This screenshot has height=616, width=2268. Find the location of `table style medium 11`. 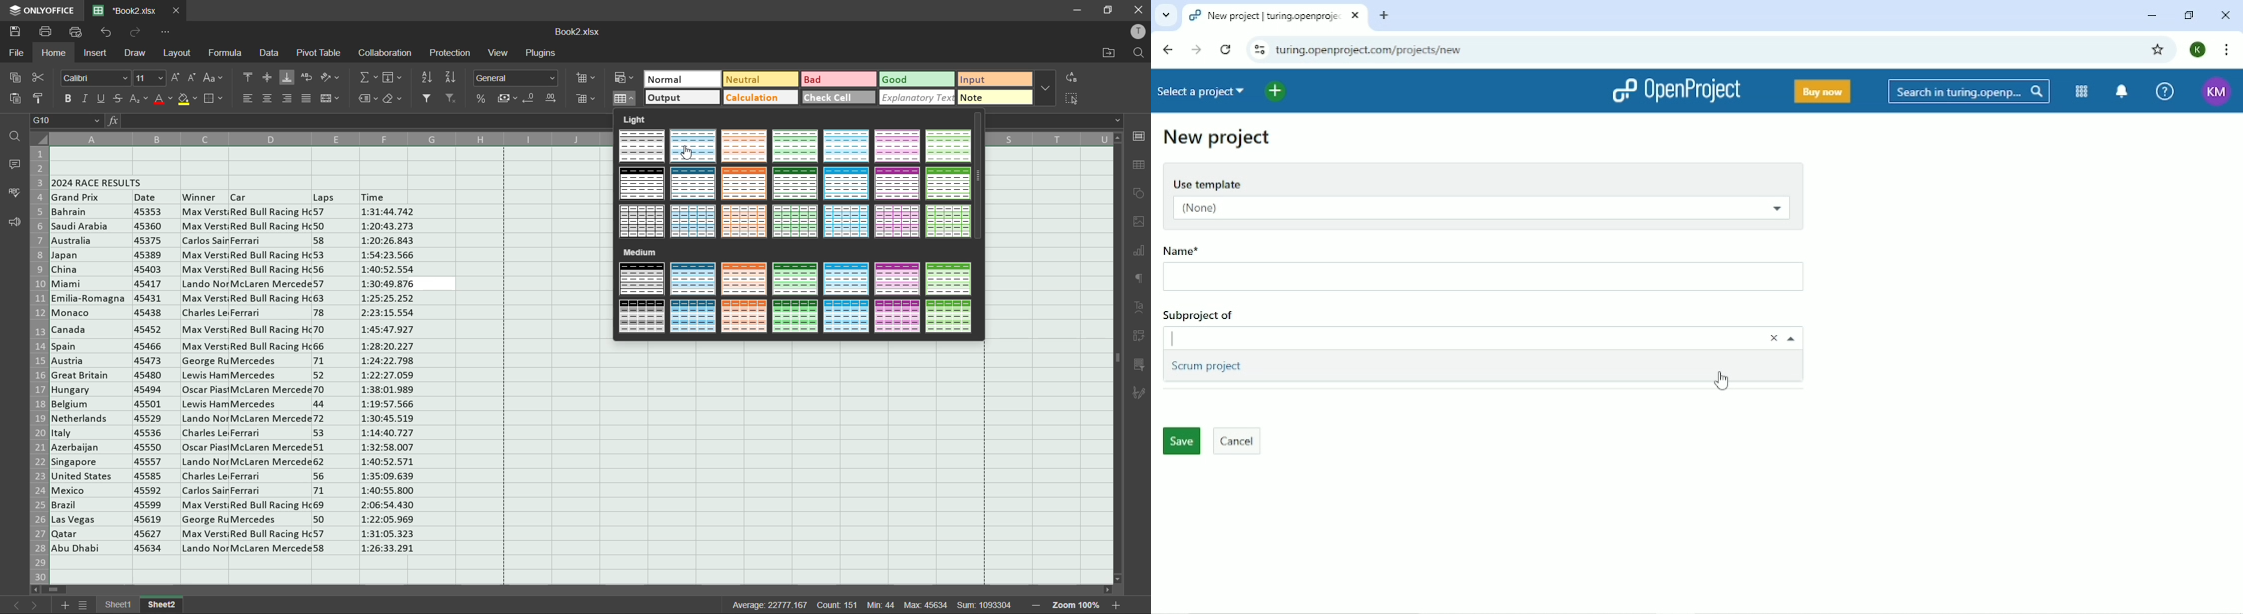

table style medium 11 is located at coordinates (794, 316).